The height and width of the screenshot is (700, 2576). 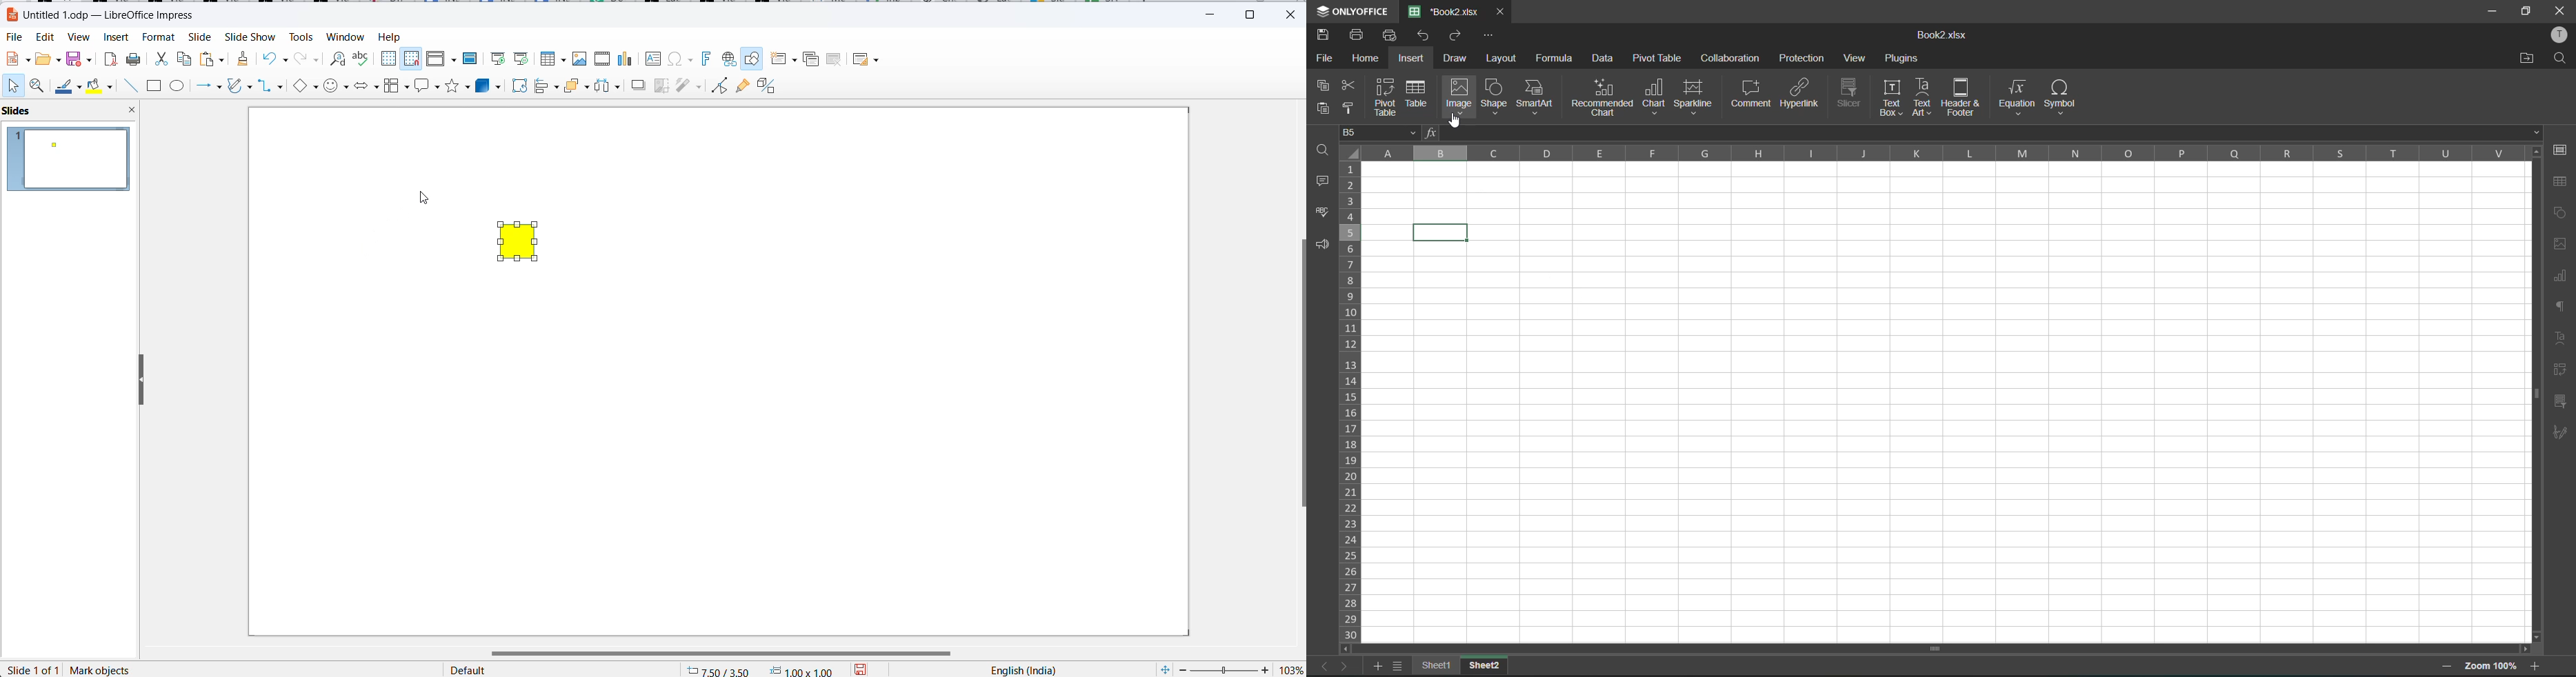 I want to click on line and arrows, so click(x=210, y=87).